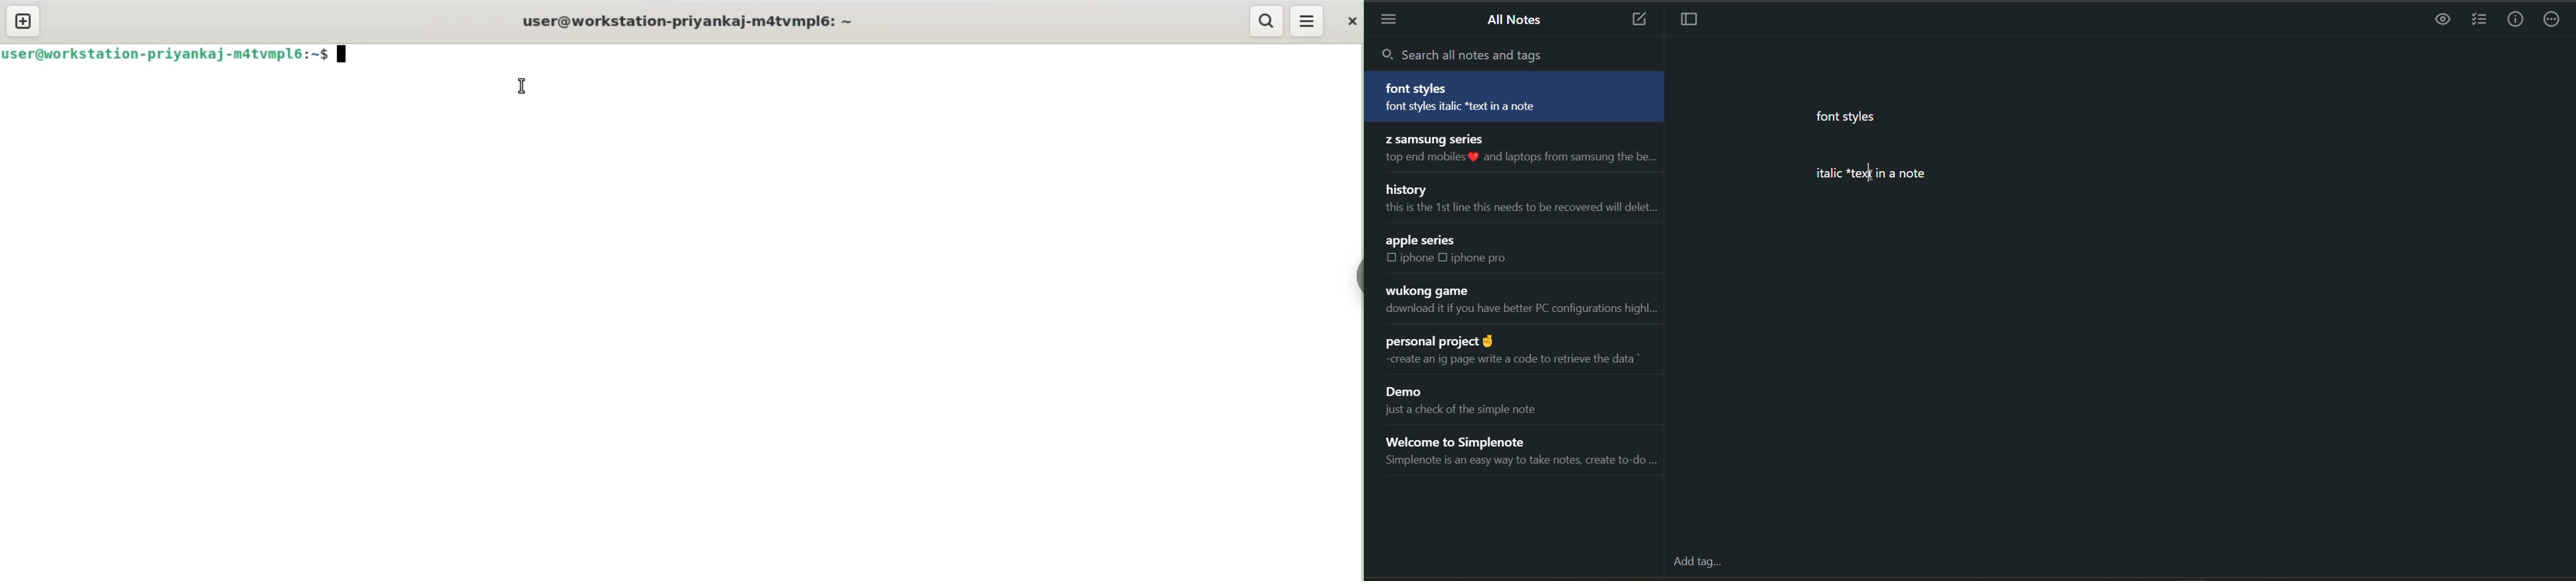 This screenshot has width=2576, height=588. What do you see at coordinates (1870, 174) in the screenshot?
I see `cursor` at bounding box center [1870, 174].